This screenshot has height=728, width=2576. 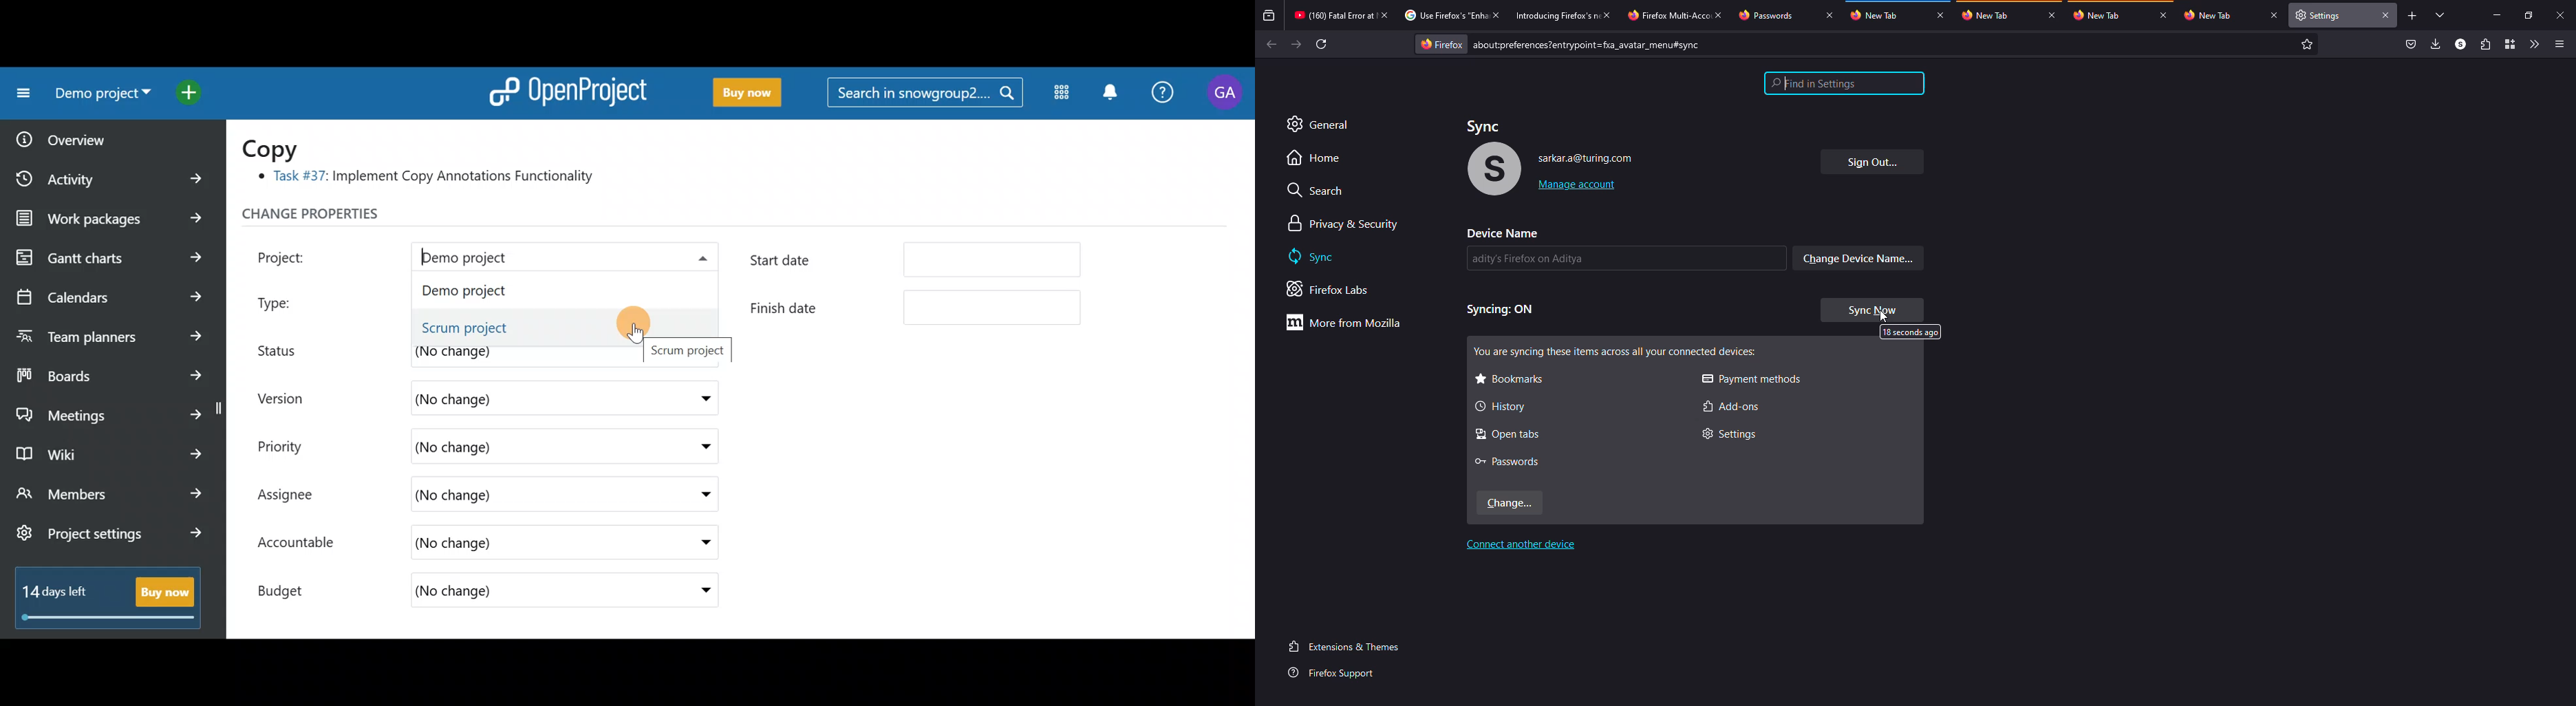 I want to click on tab, so click(x=1556, y=15).